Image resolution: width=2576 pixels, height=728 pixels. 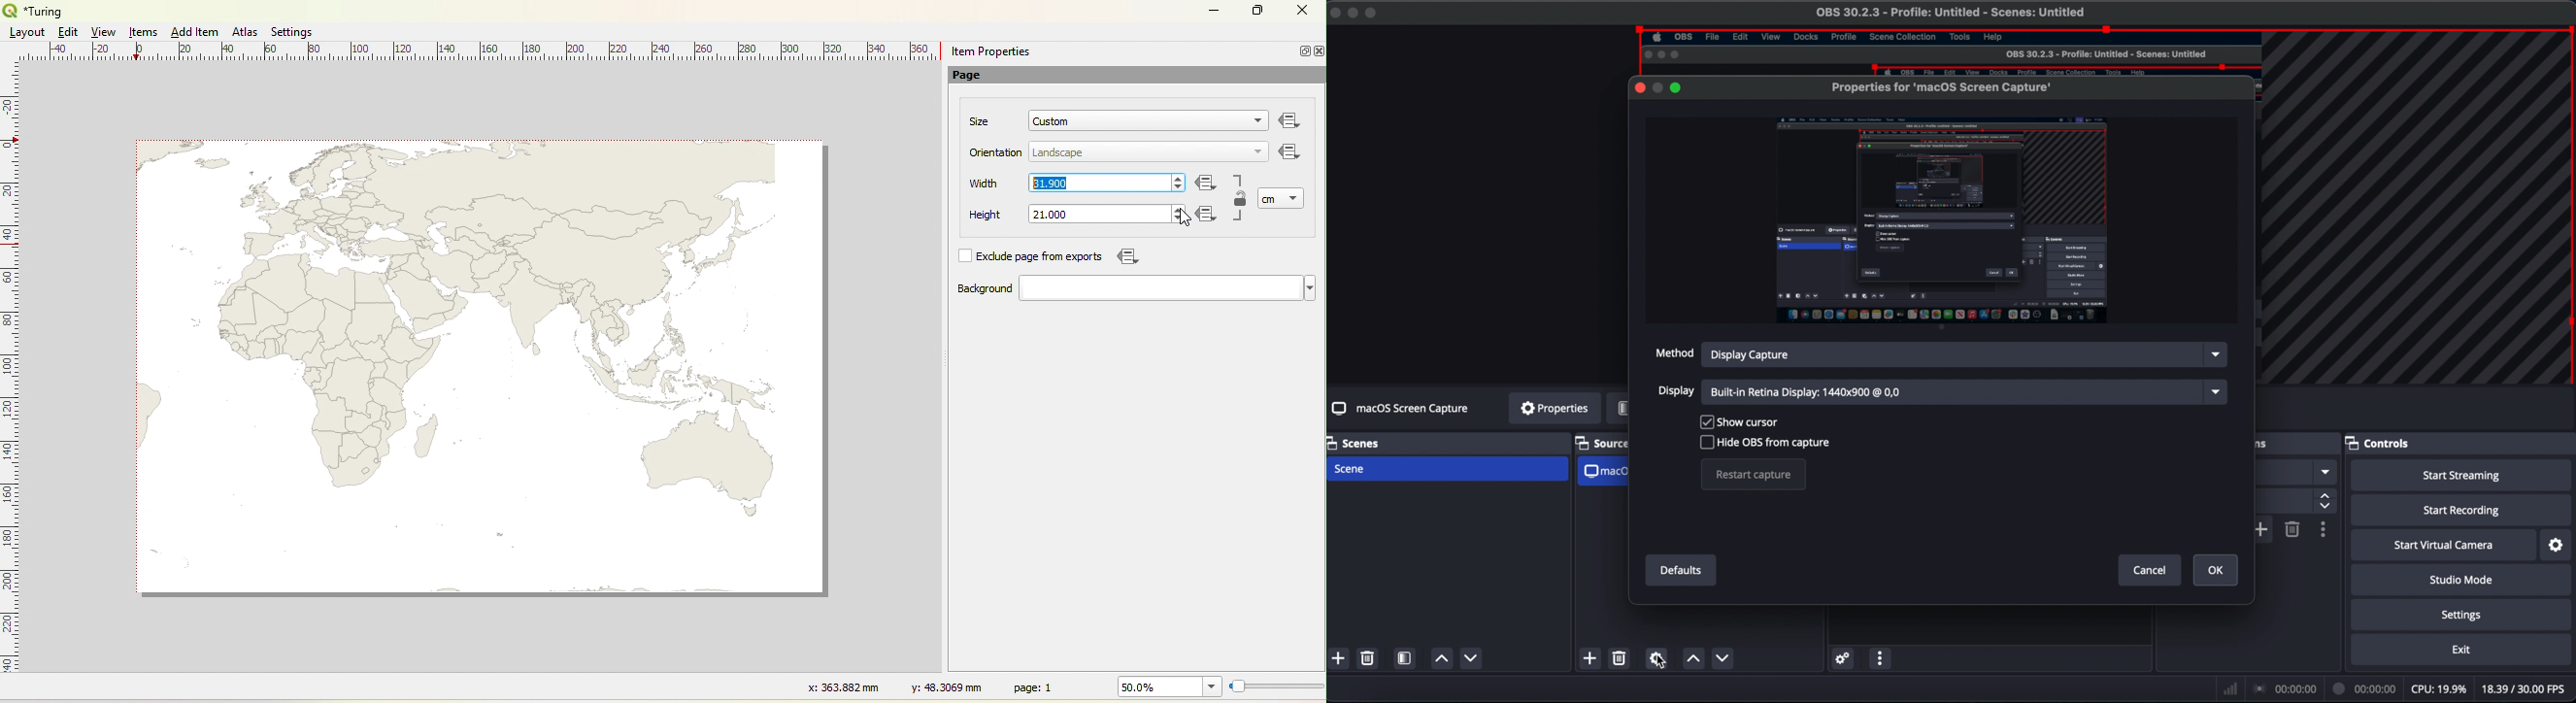 What do you see at coordinates (145, 33) in the screenshot?
I see `Items` at bounding box center [145, 33].